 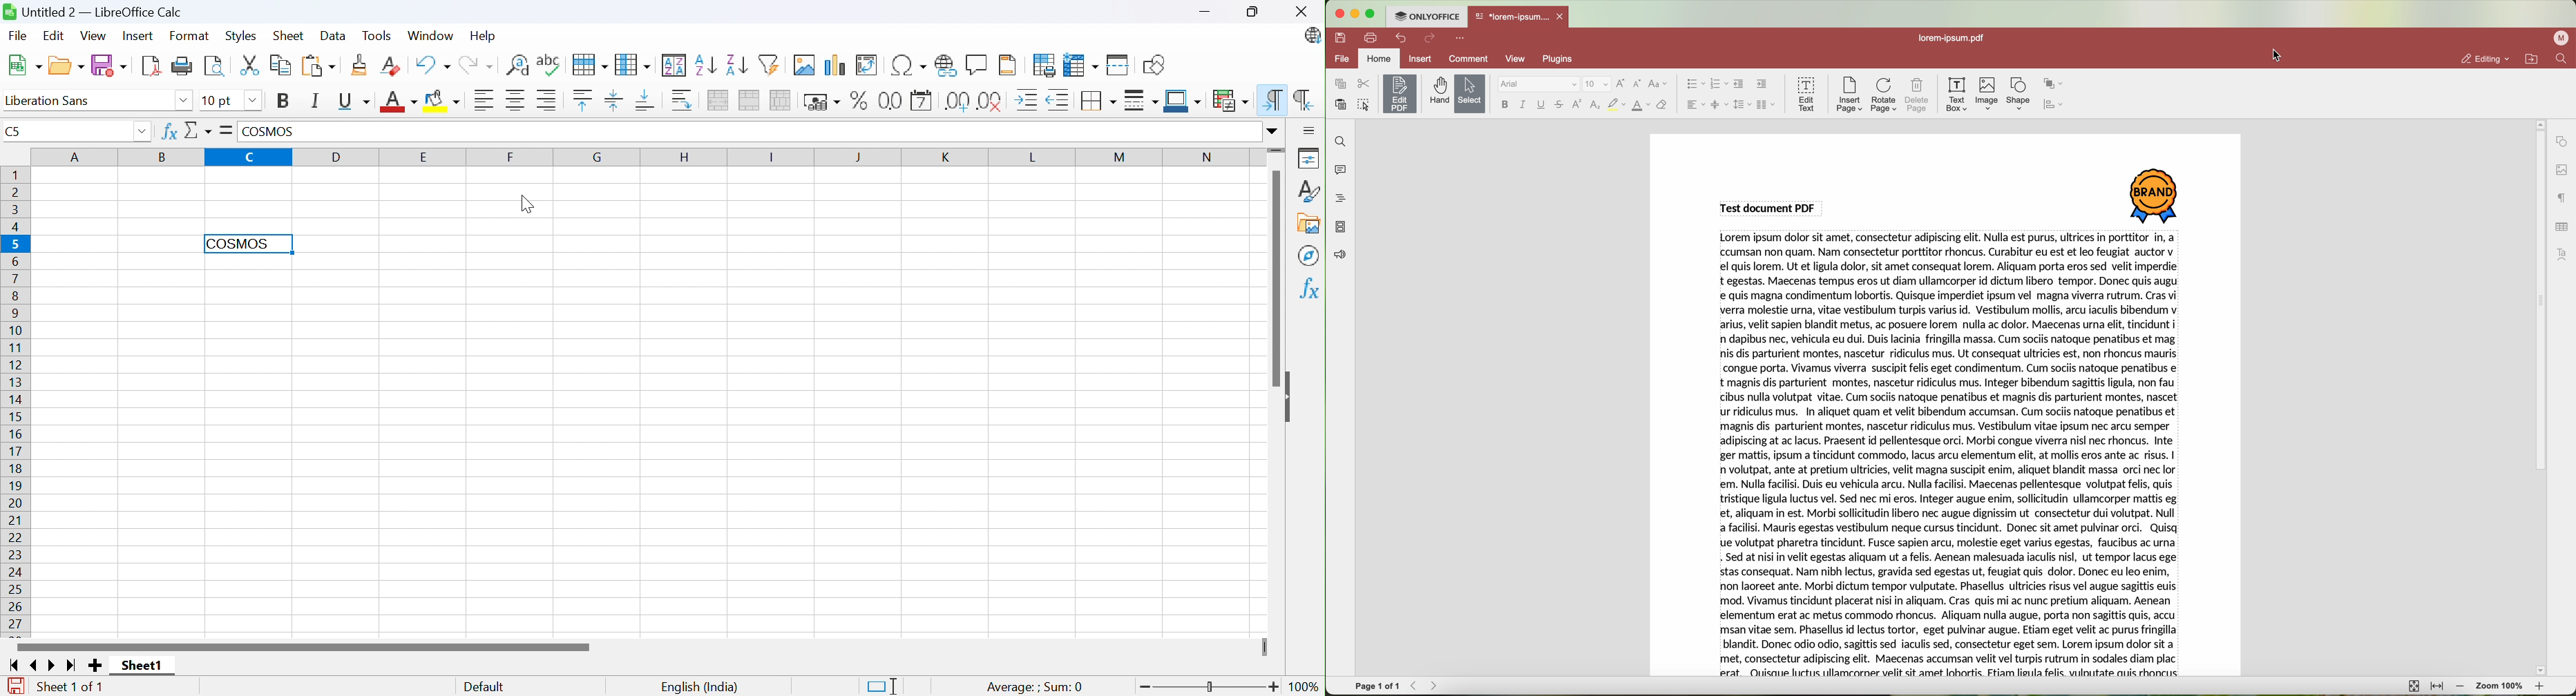 What do you see at coordinates (1339, 256) in the screenshot?
I see `feedback & support` at bounding box center [1339, 256].